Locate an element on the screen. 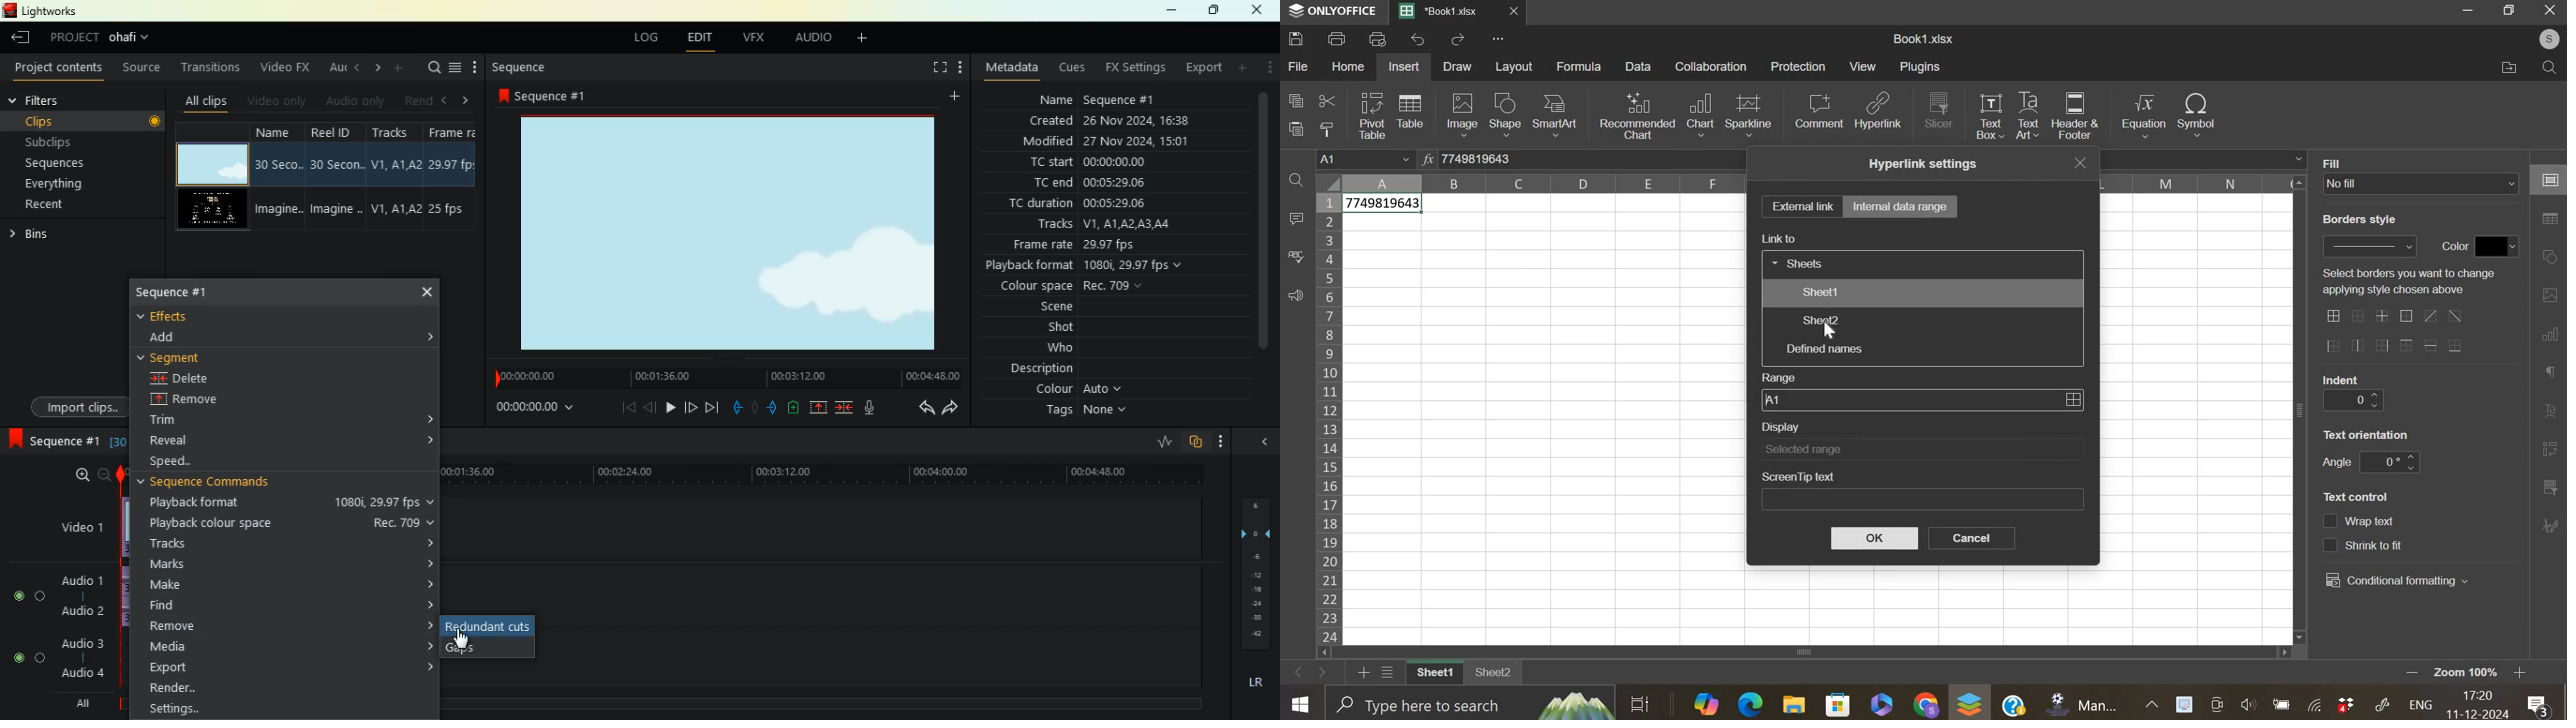  time is located at coordinates (531, 411).